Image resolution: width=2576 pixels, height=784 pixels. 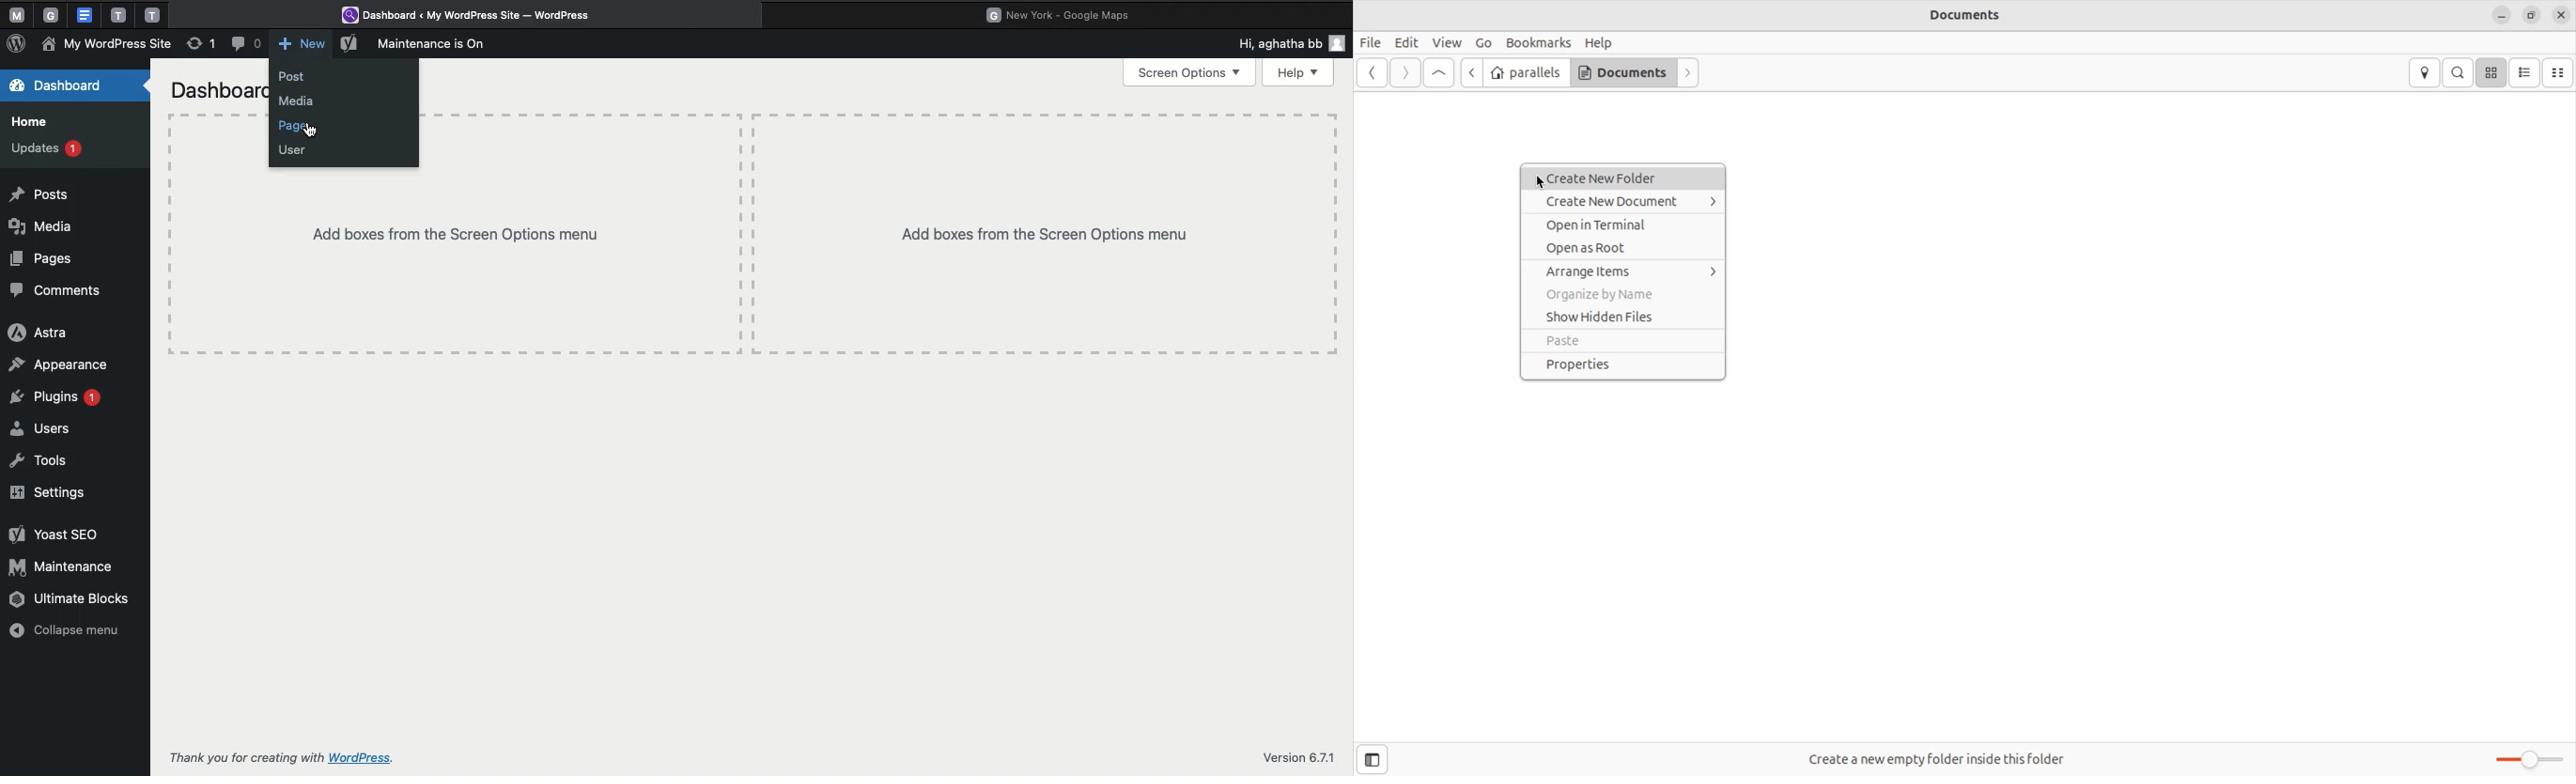 I want to click on Create New Document, so click(x=1622, y=203).